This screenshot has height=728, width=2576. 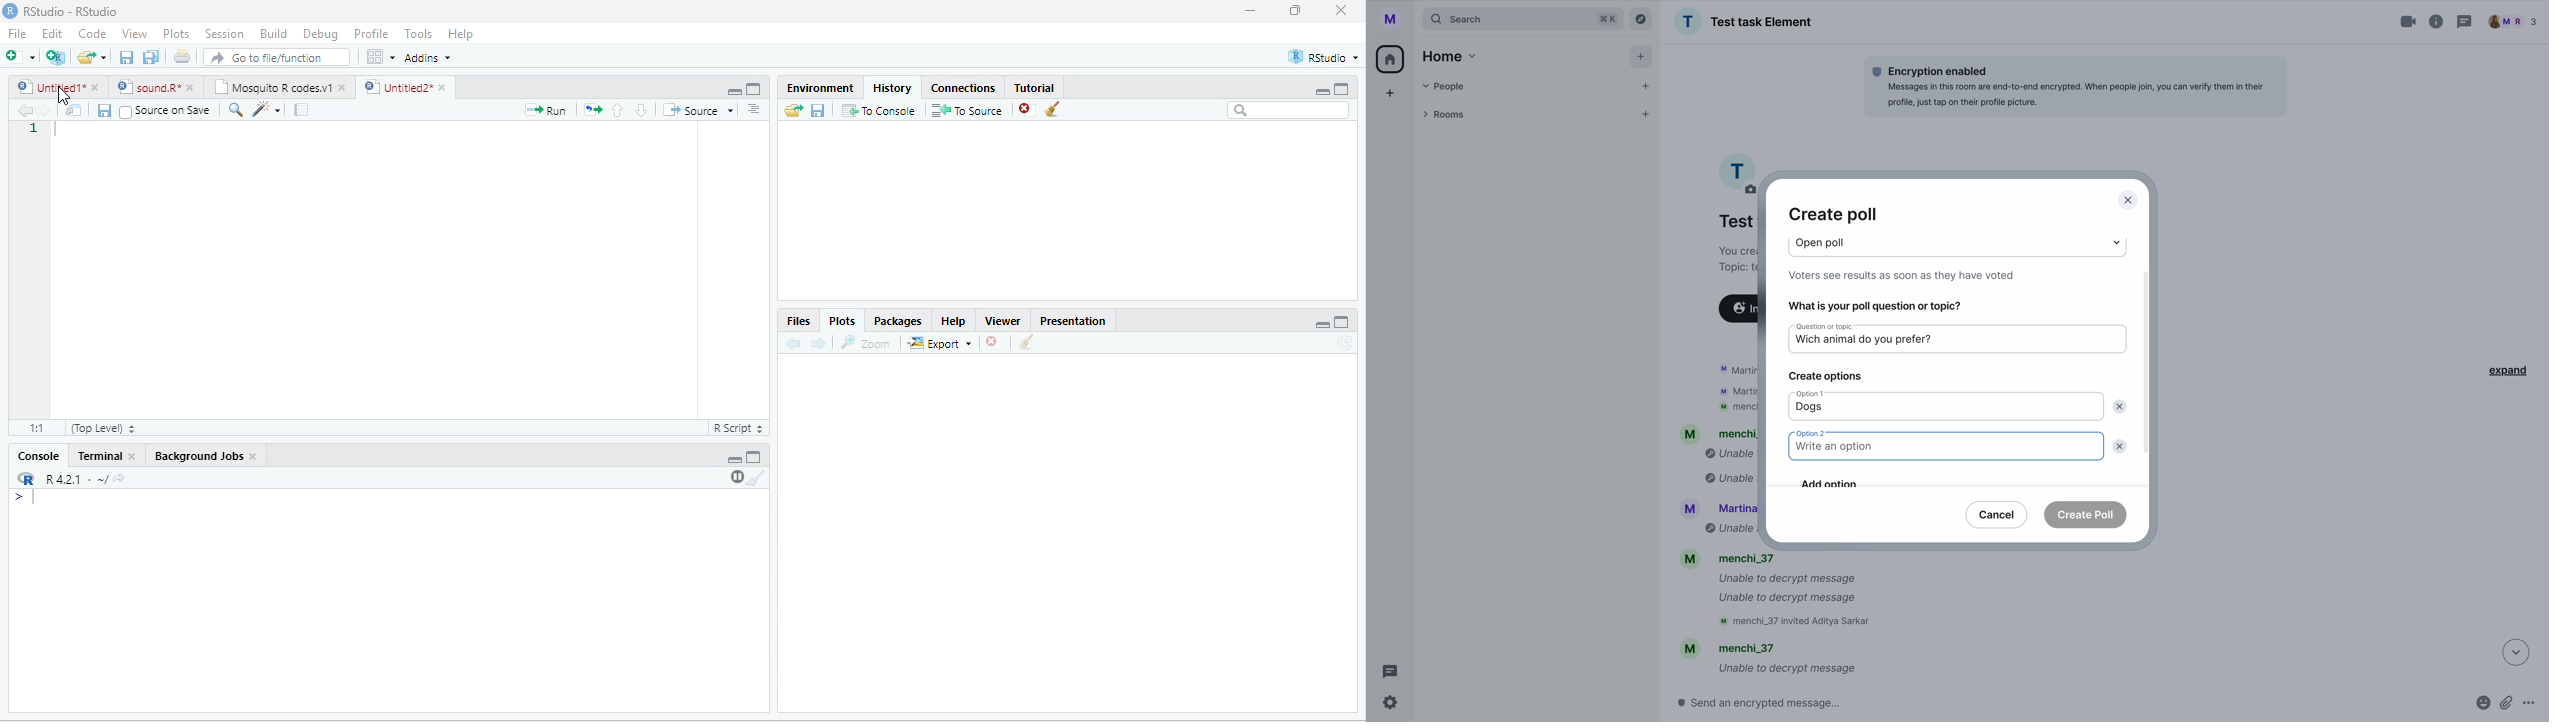 What do you see at coordinates (592, 110) in the screenshot?
I see `rerun` at bounding box center [592, 110].